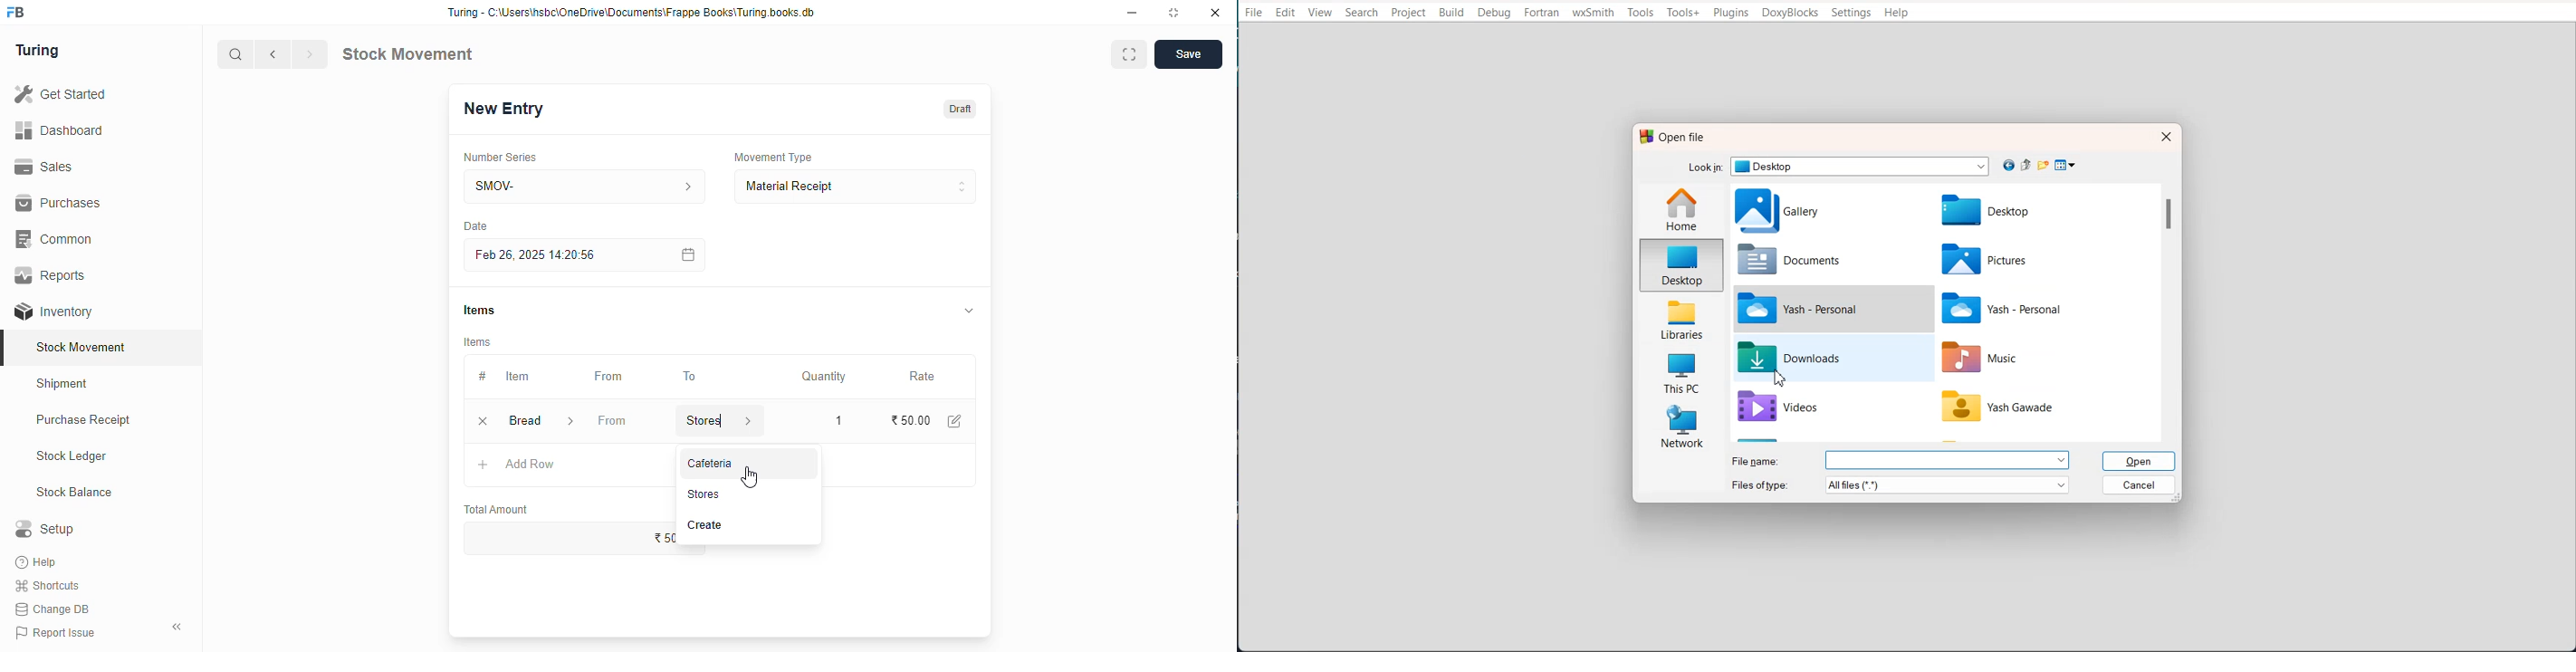 Image resolution: width=2576 pixels, height=672 pixels. I want to click on add, so click(484, 465).